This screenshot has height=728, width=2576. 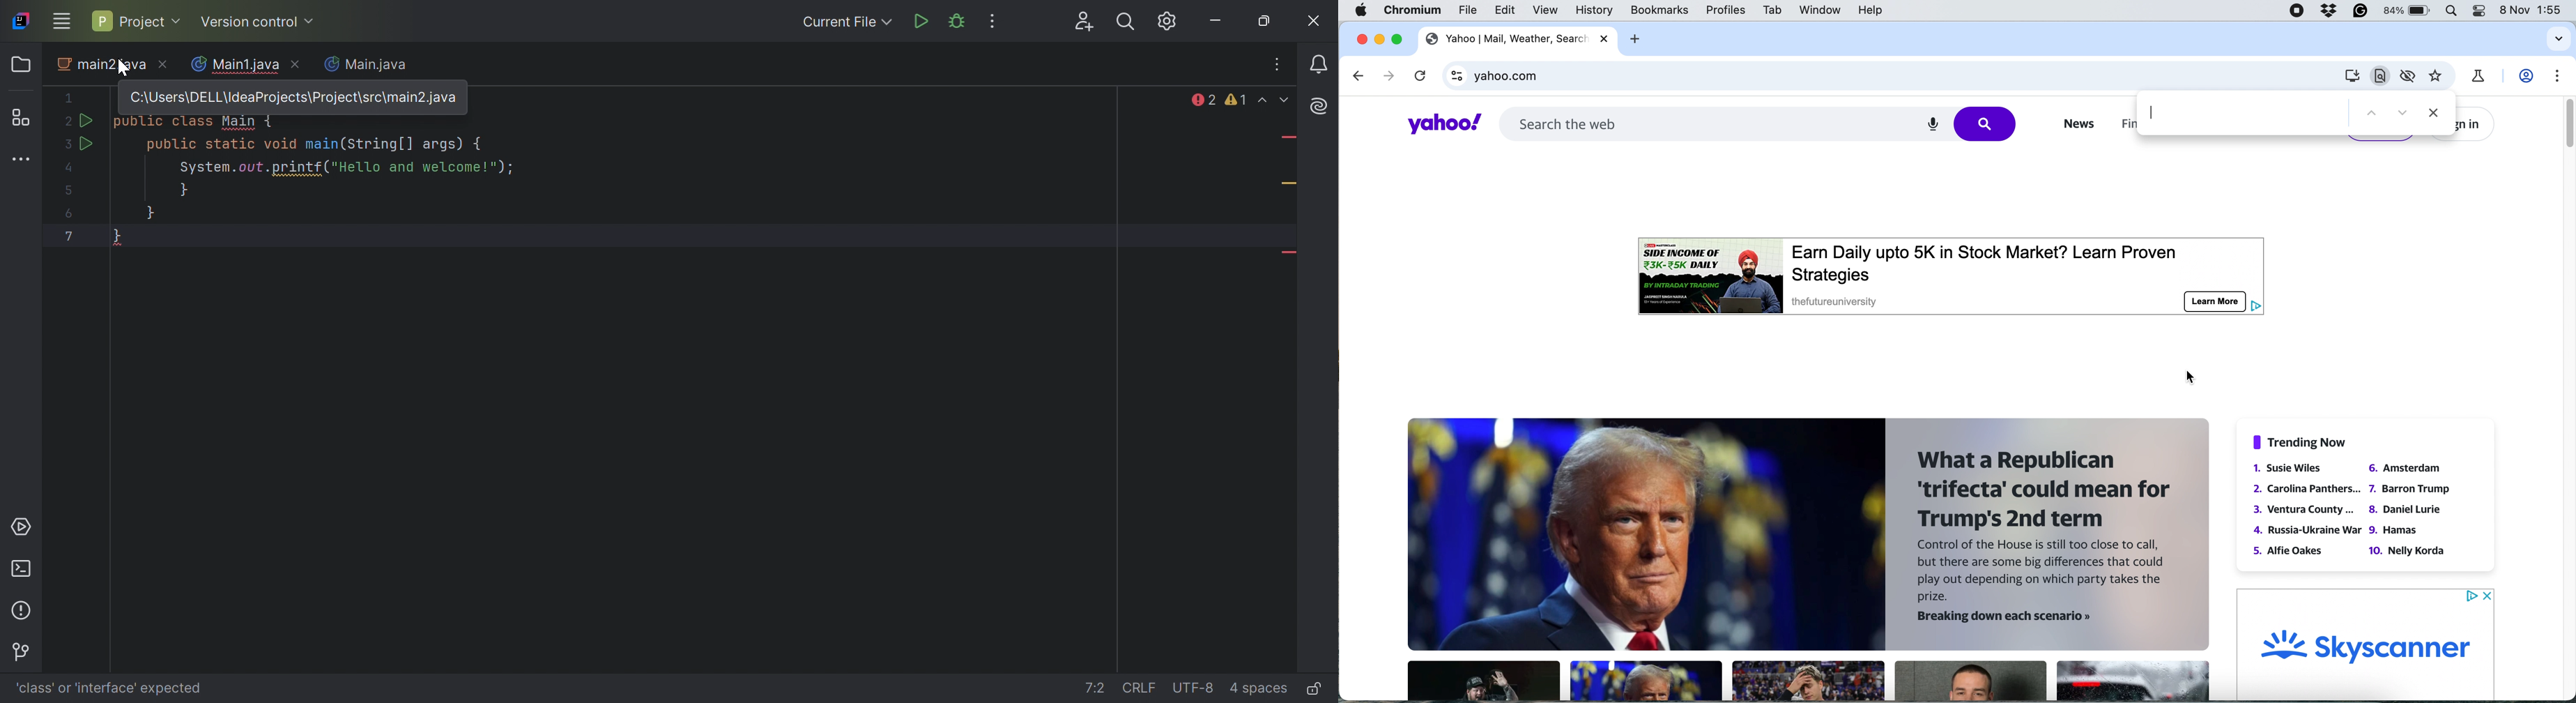 What do you see at coordinates (2404, 468) in the screenshot?
I see `Amsterdam` at bounding box center [2404, 468].